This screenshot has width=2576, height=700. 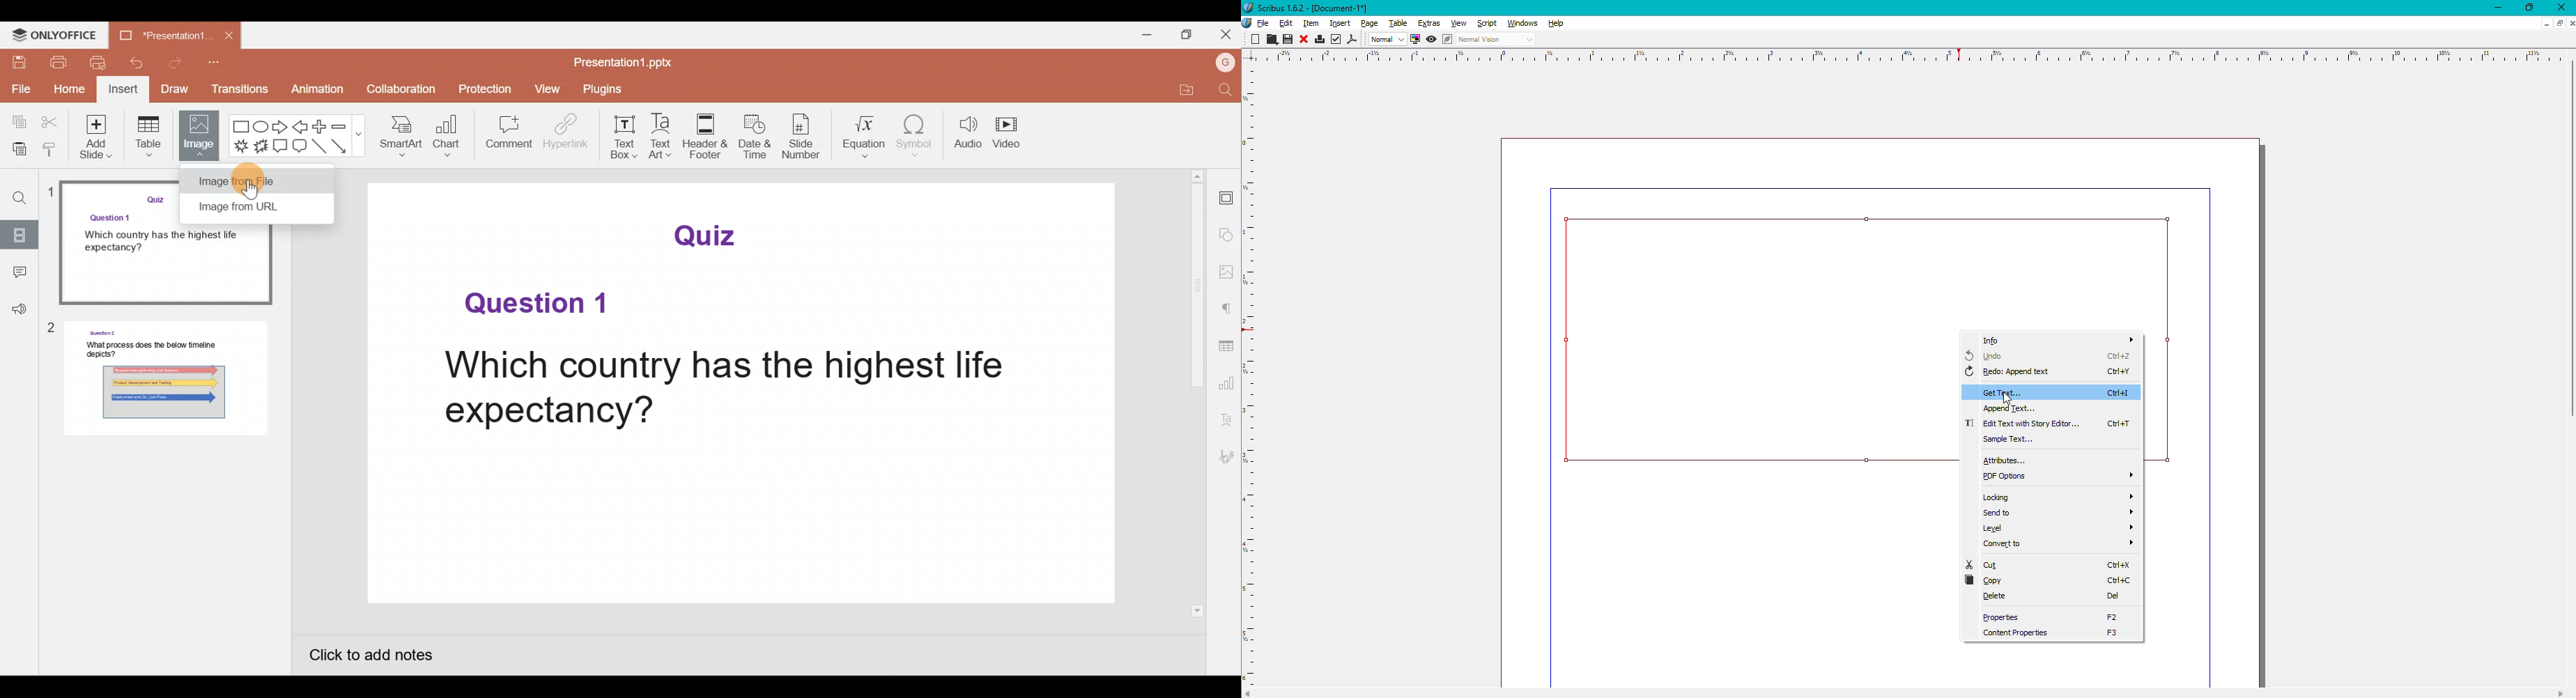 What do you see at coordinates (1263, 23) in the screenshot?
I see `File` at bounding box center [1263, 23].